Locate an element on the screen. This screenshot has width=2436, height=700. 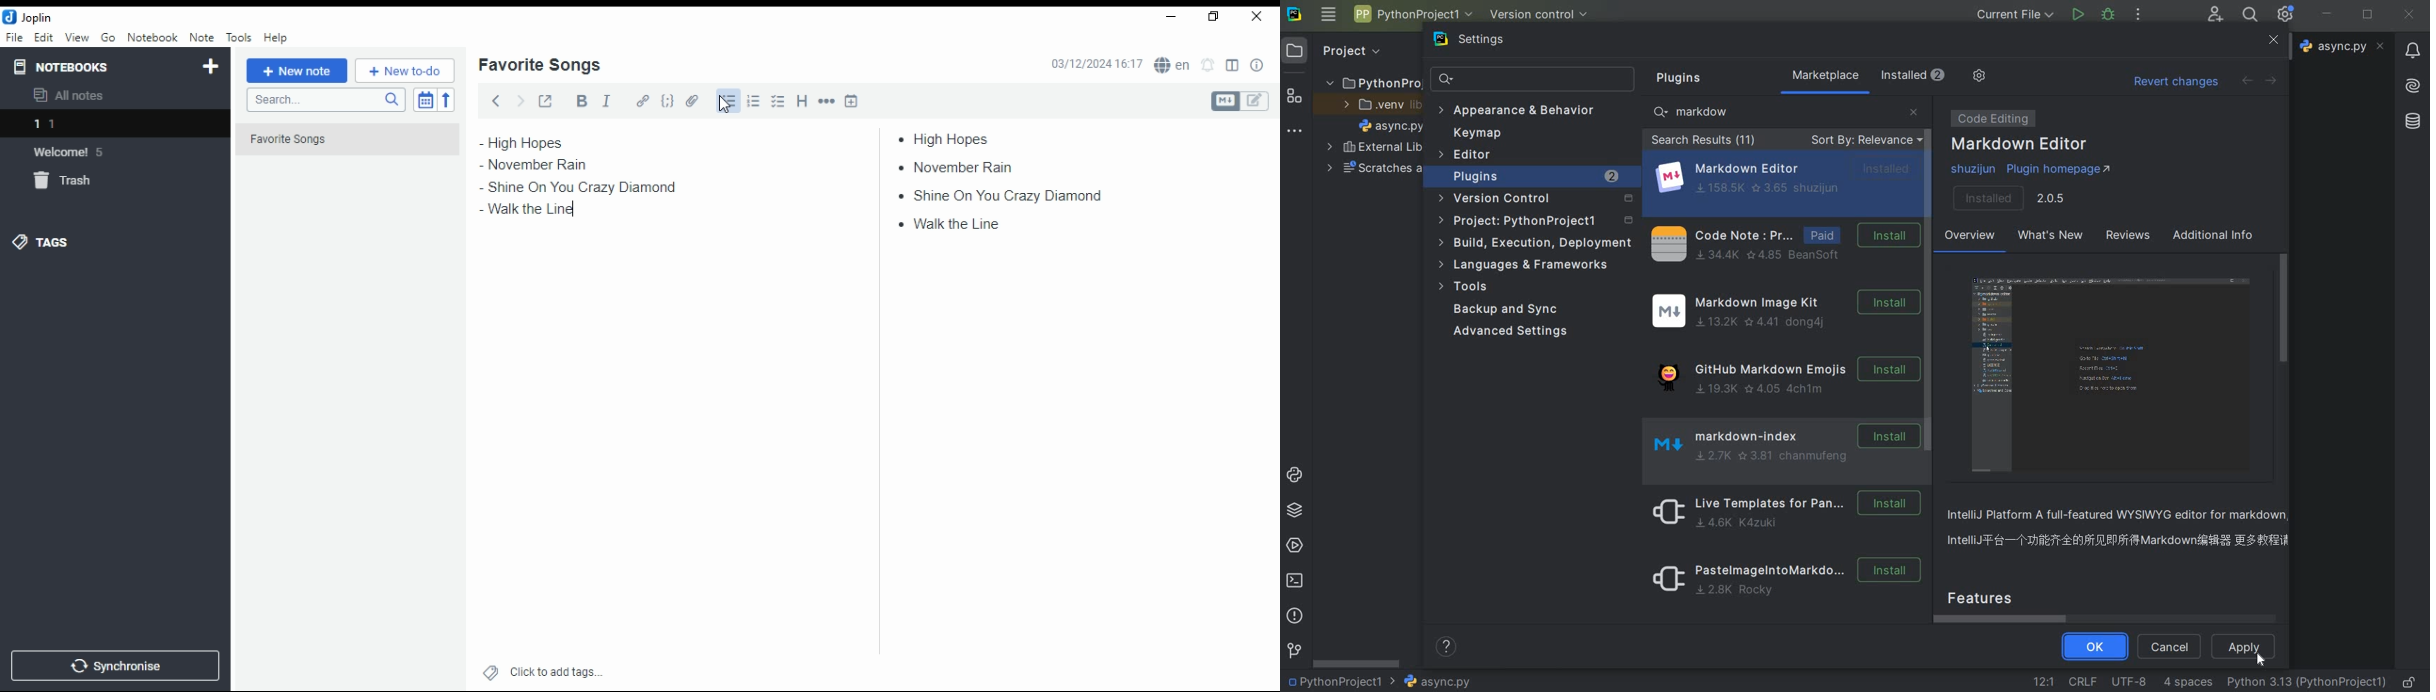
set alarm is located at coordinates (1209, 65).